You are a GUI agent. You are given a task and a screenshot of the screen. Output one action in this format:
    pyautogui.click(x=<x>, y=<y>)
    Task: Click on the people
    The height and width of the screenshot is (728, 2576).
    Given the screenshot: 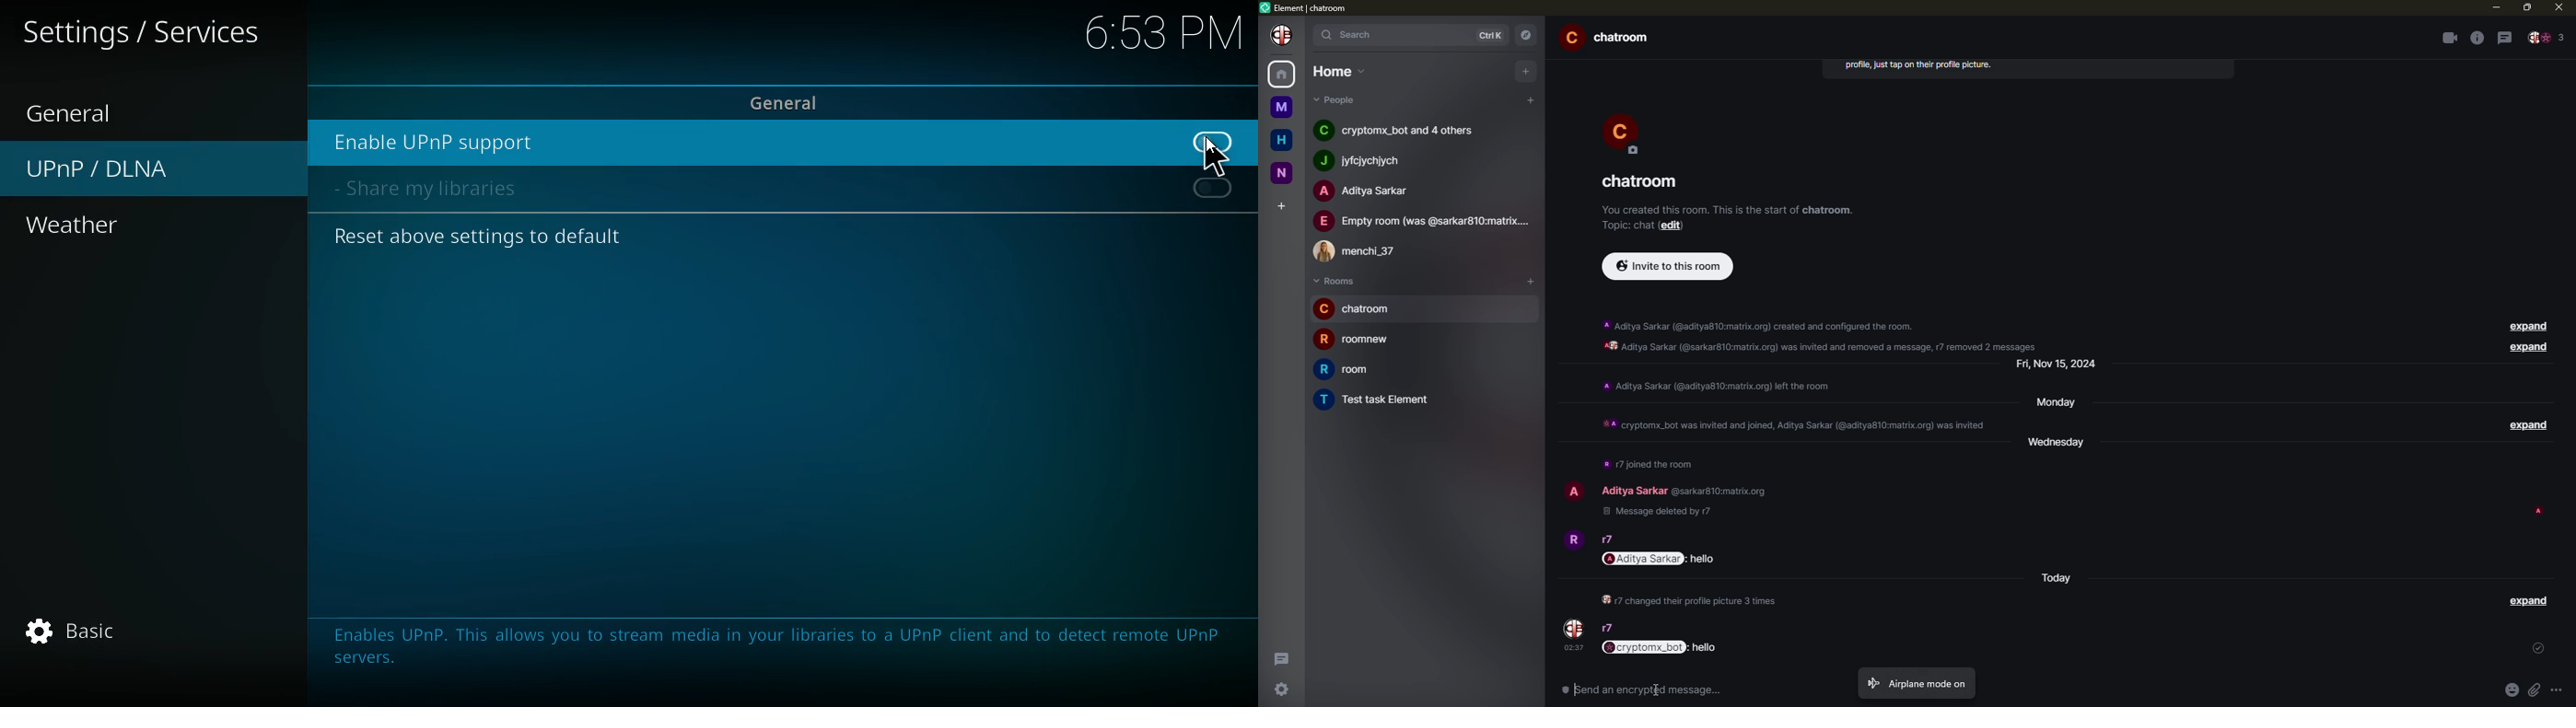 What is the action you would take?
    pyautogui.click(x=1337, y=100)
    